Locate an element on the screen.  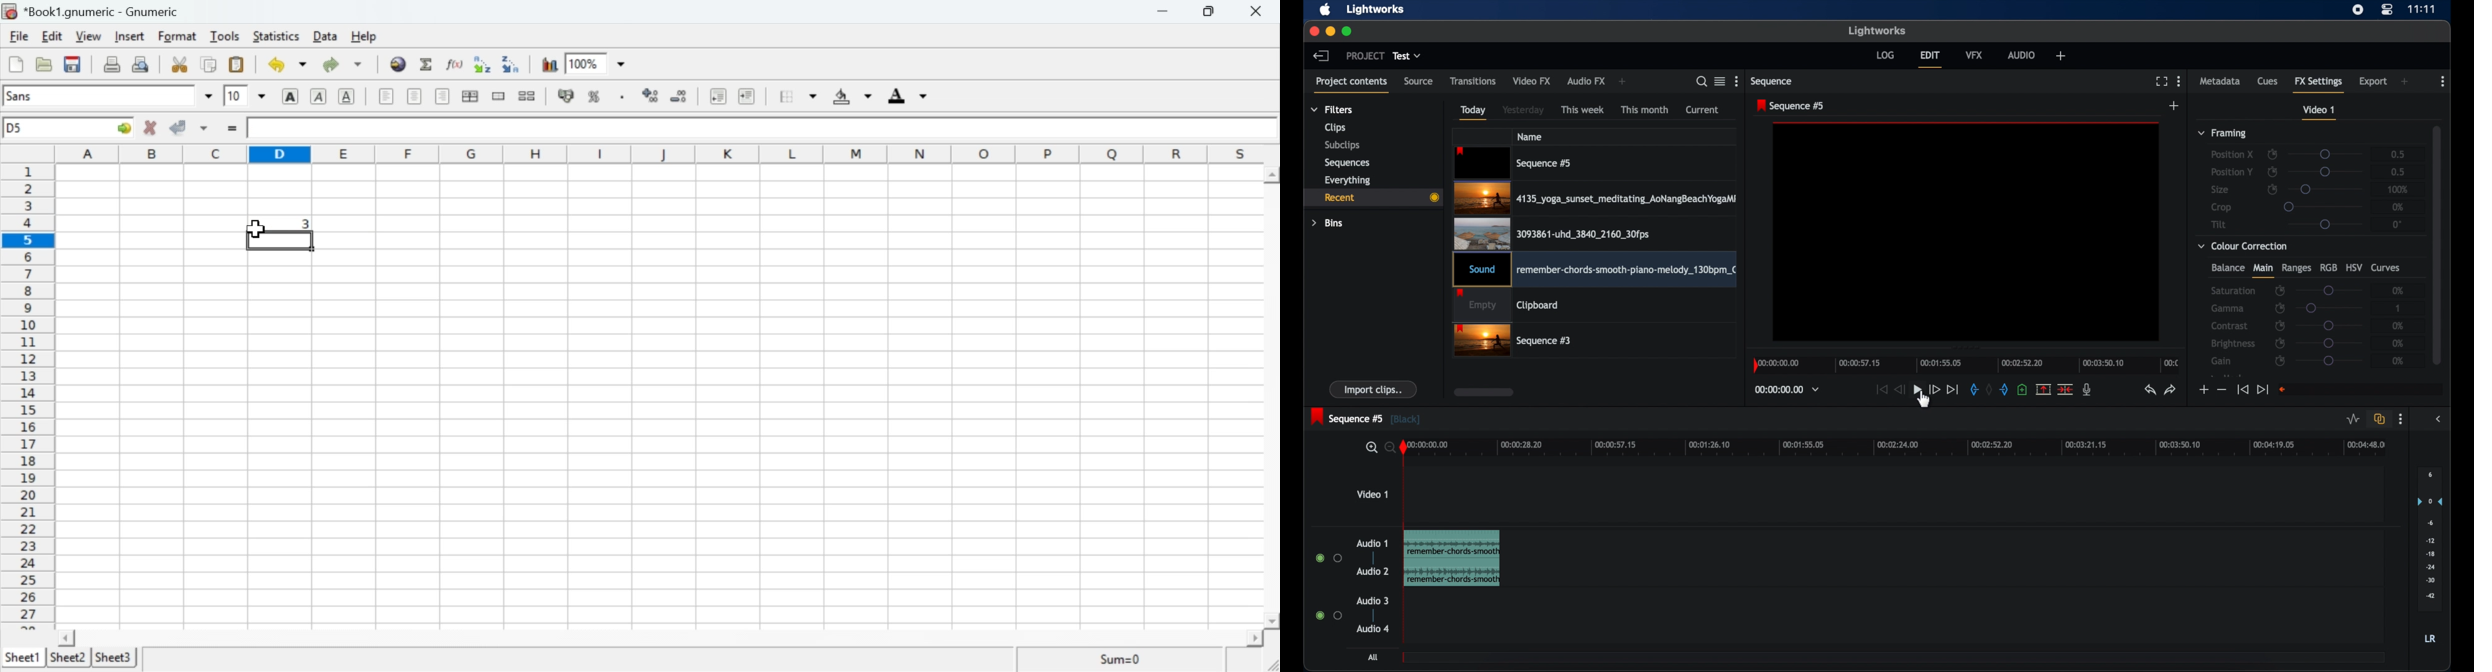
Split cells is located at coordinates (528, 96).